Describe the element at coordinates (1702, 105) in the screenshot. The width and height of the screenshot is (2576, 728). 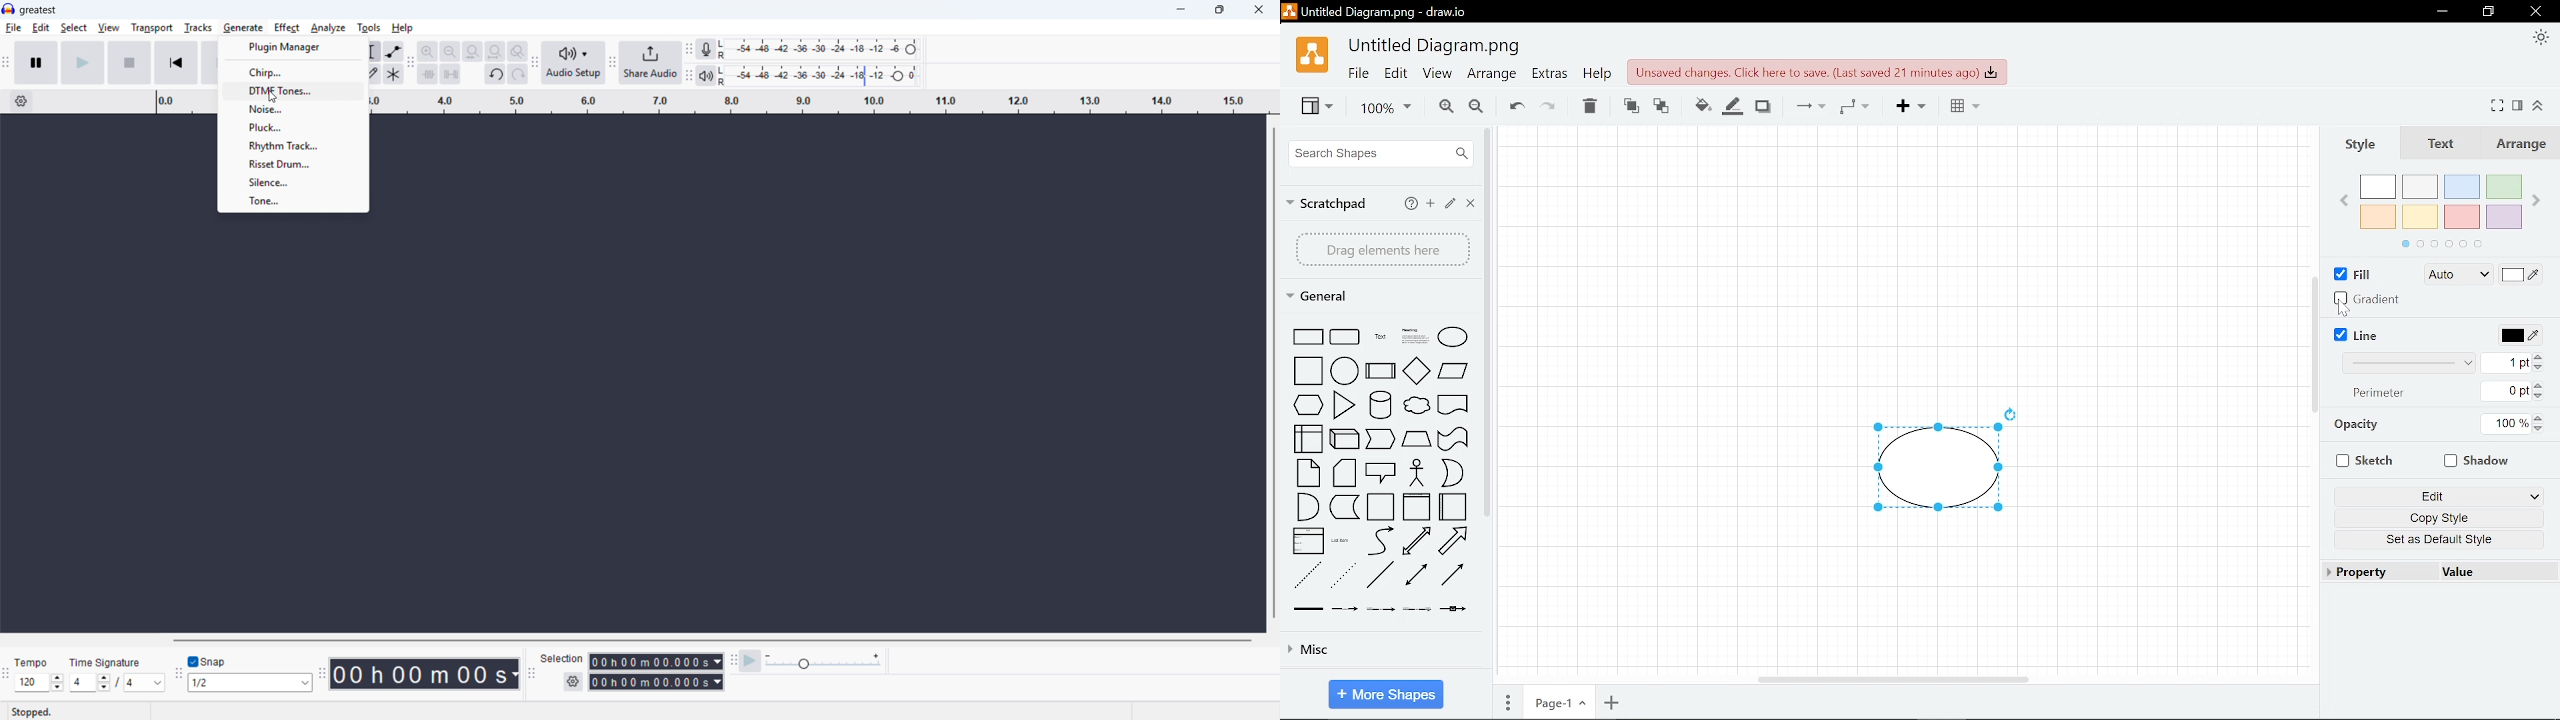
I see `Fill color ` at that location.